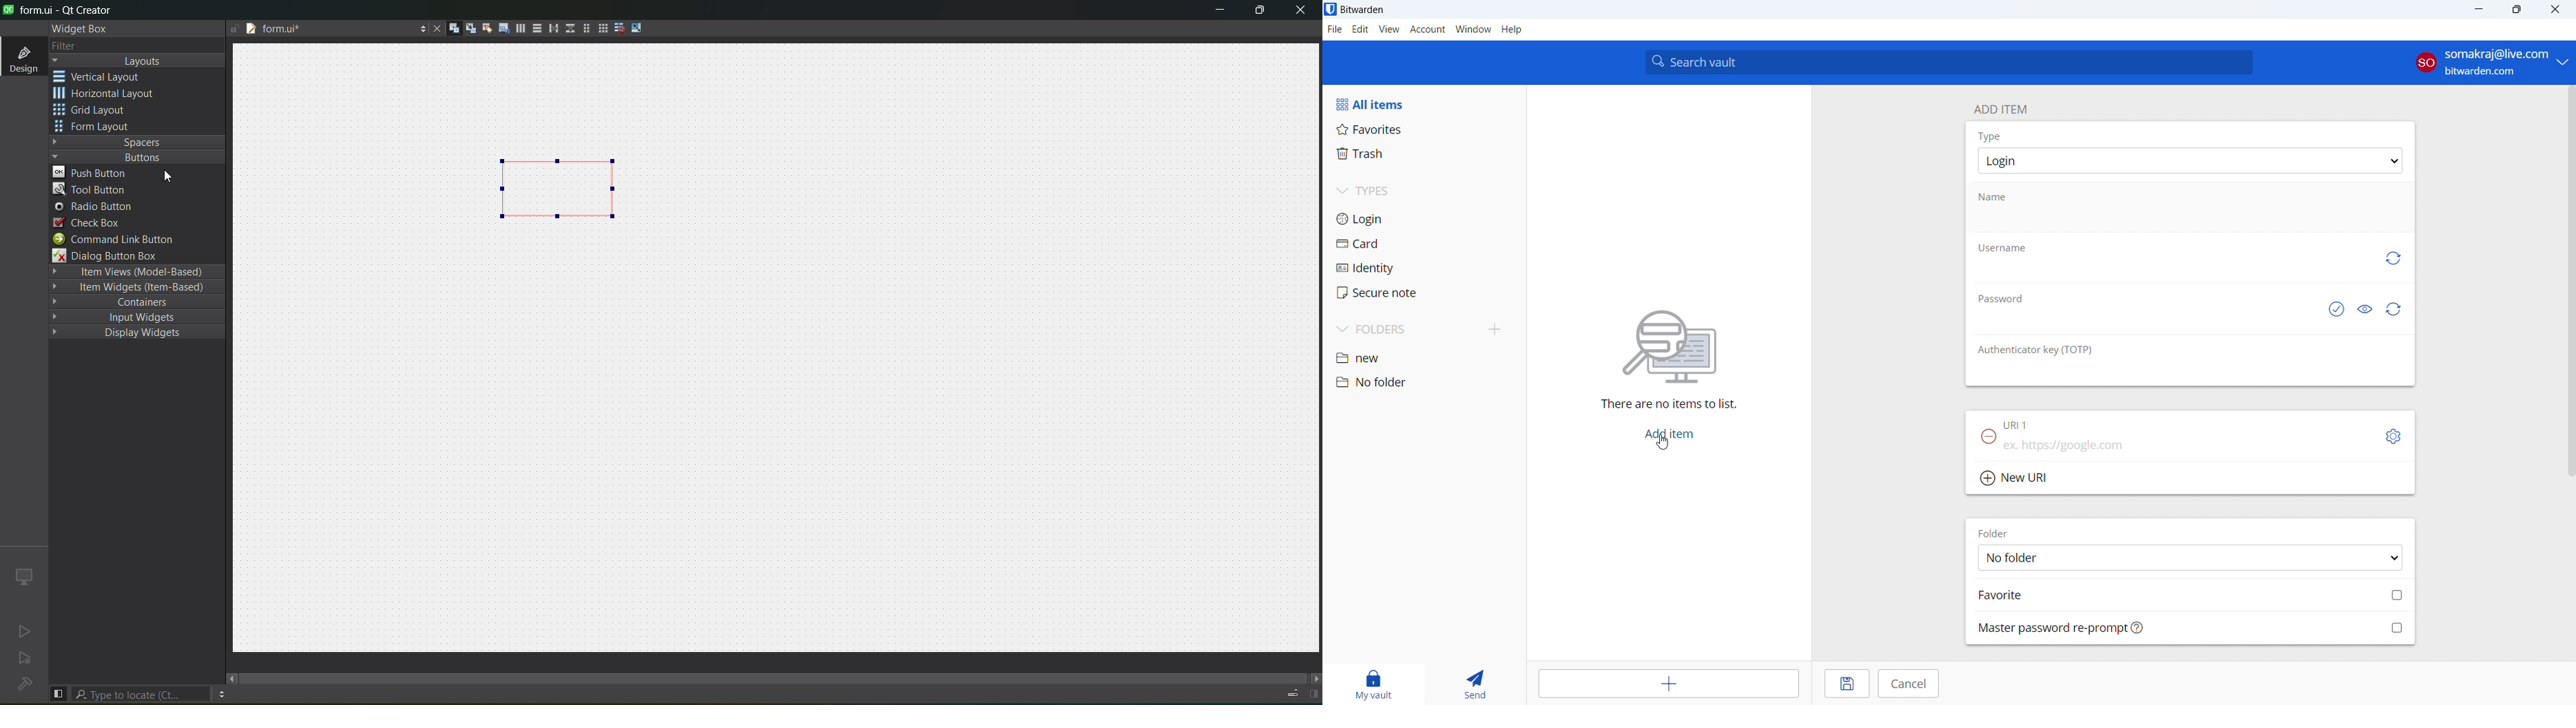 This screenshot has width=2576, height=728. What do you see at coordinates (1424, 219) in the screenshot?
I see `login` at bounding box center [1424, 219].